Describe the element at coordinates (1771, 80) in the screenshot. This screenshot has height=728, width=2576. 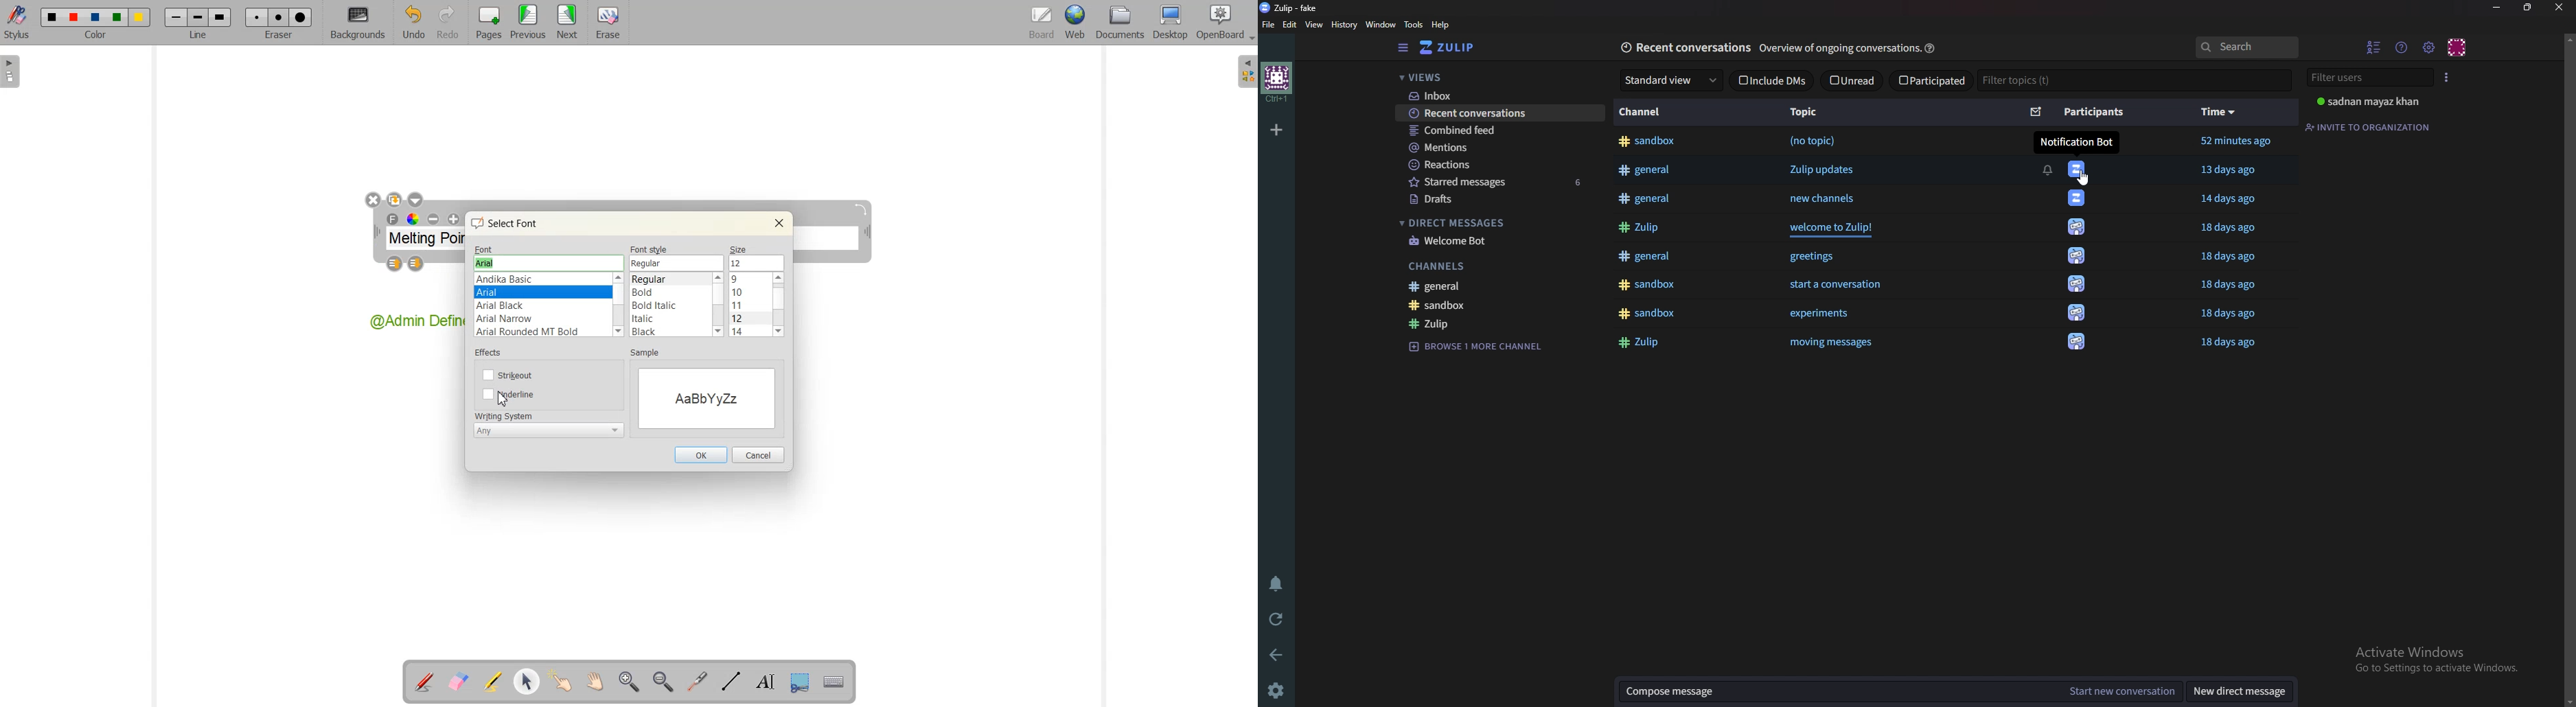
I see `Include dms` at that location.